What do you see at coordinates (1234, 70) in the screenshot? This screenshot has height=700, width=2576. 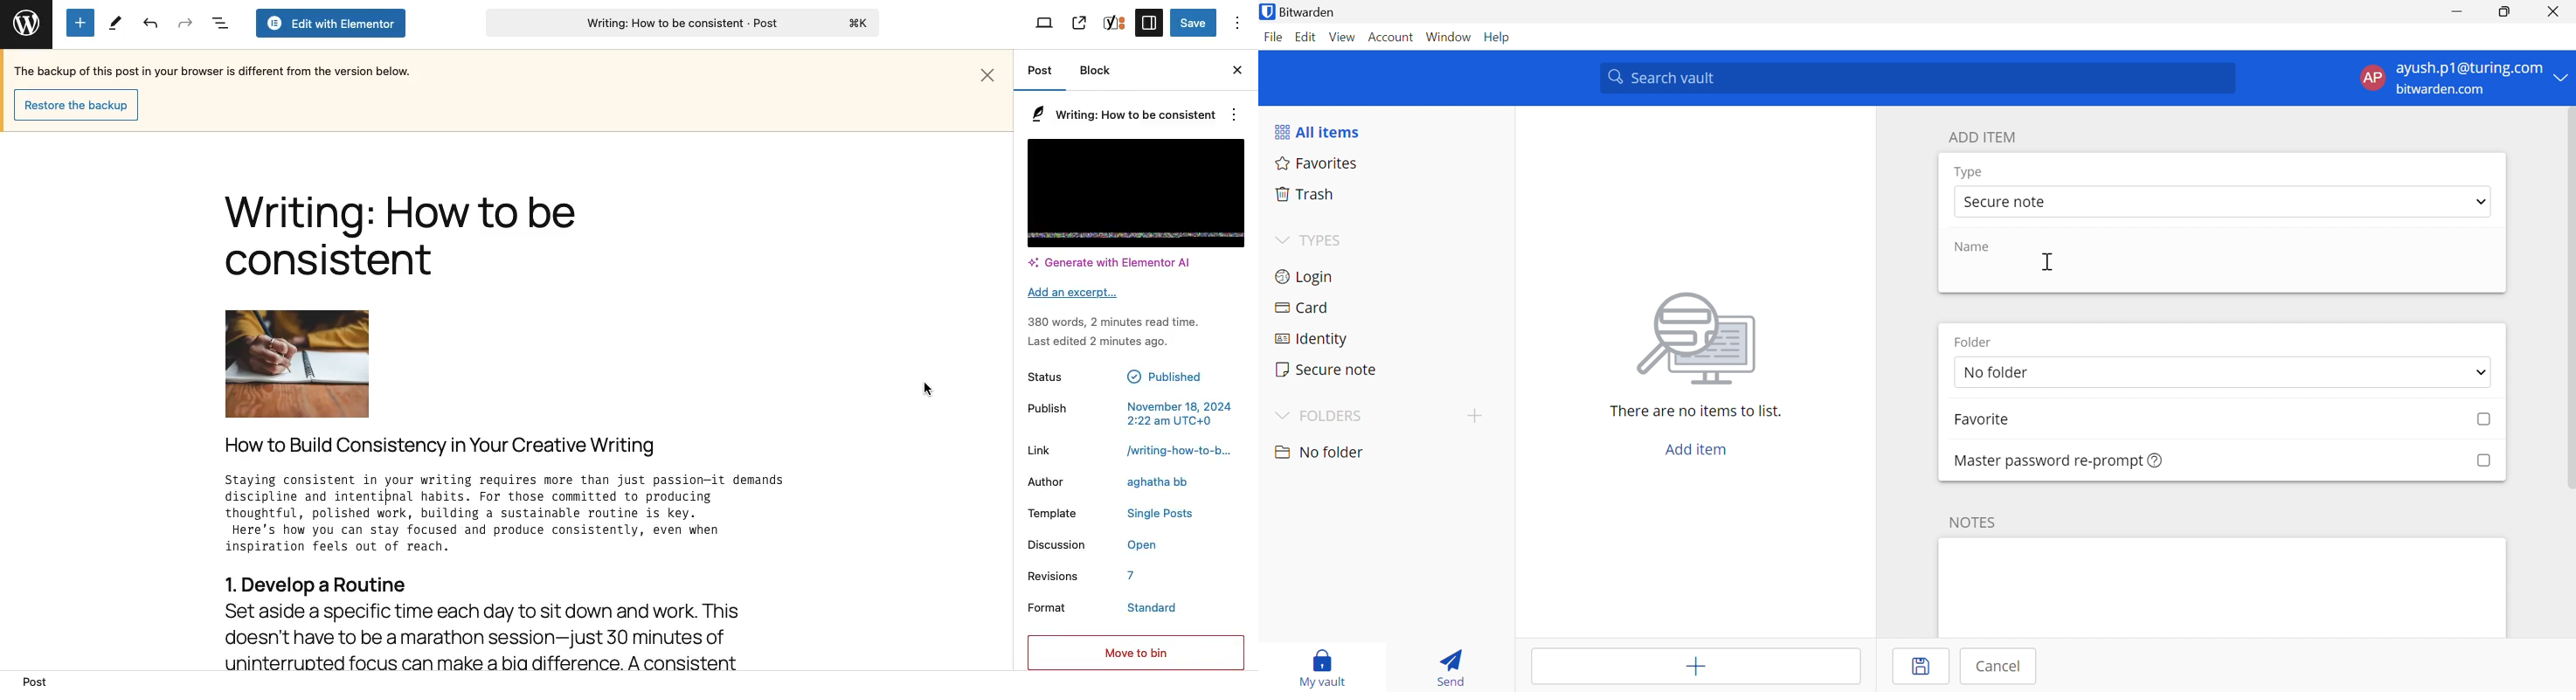 I see `Close` at bounding box center [1234, 70].